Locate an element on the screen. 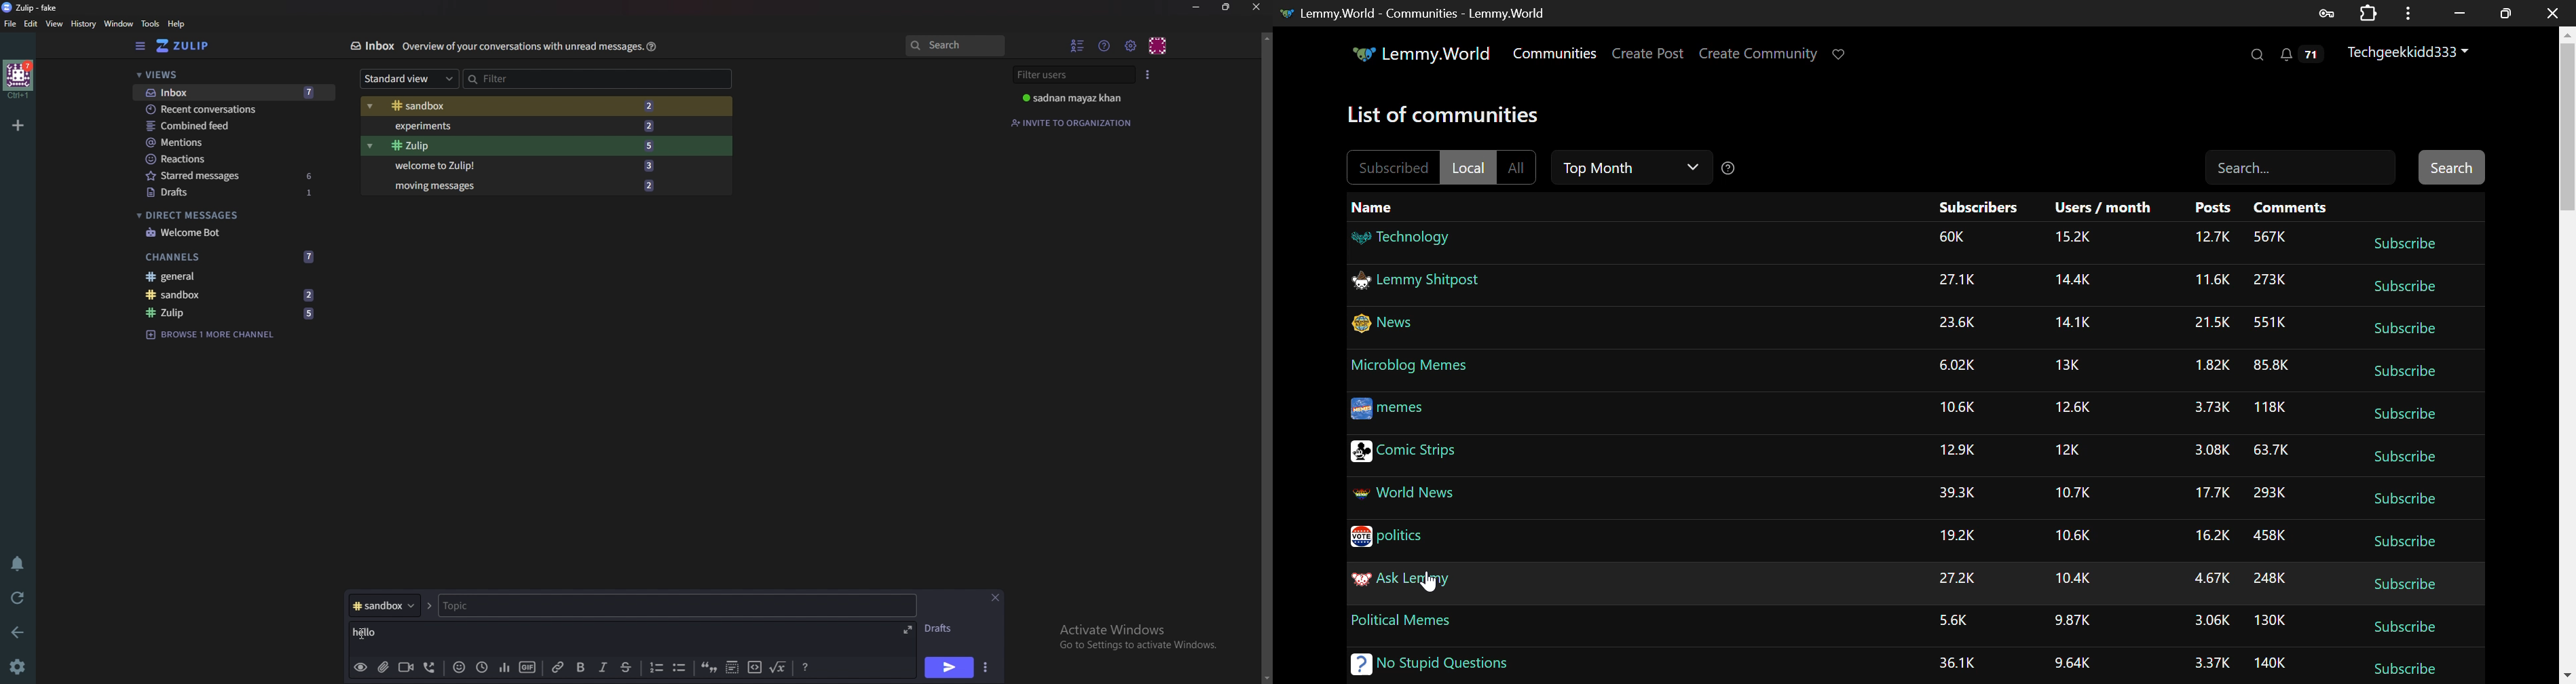 This screenshot has width=2576, height=700. Amount is located at coordinates (2211, 324).